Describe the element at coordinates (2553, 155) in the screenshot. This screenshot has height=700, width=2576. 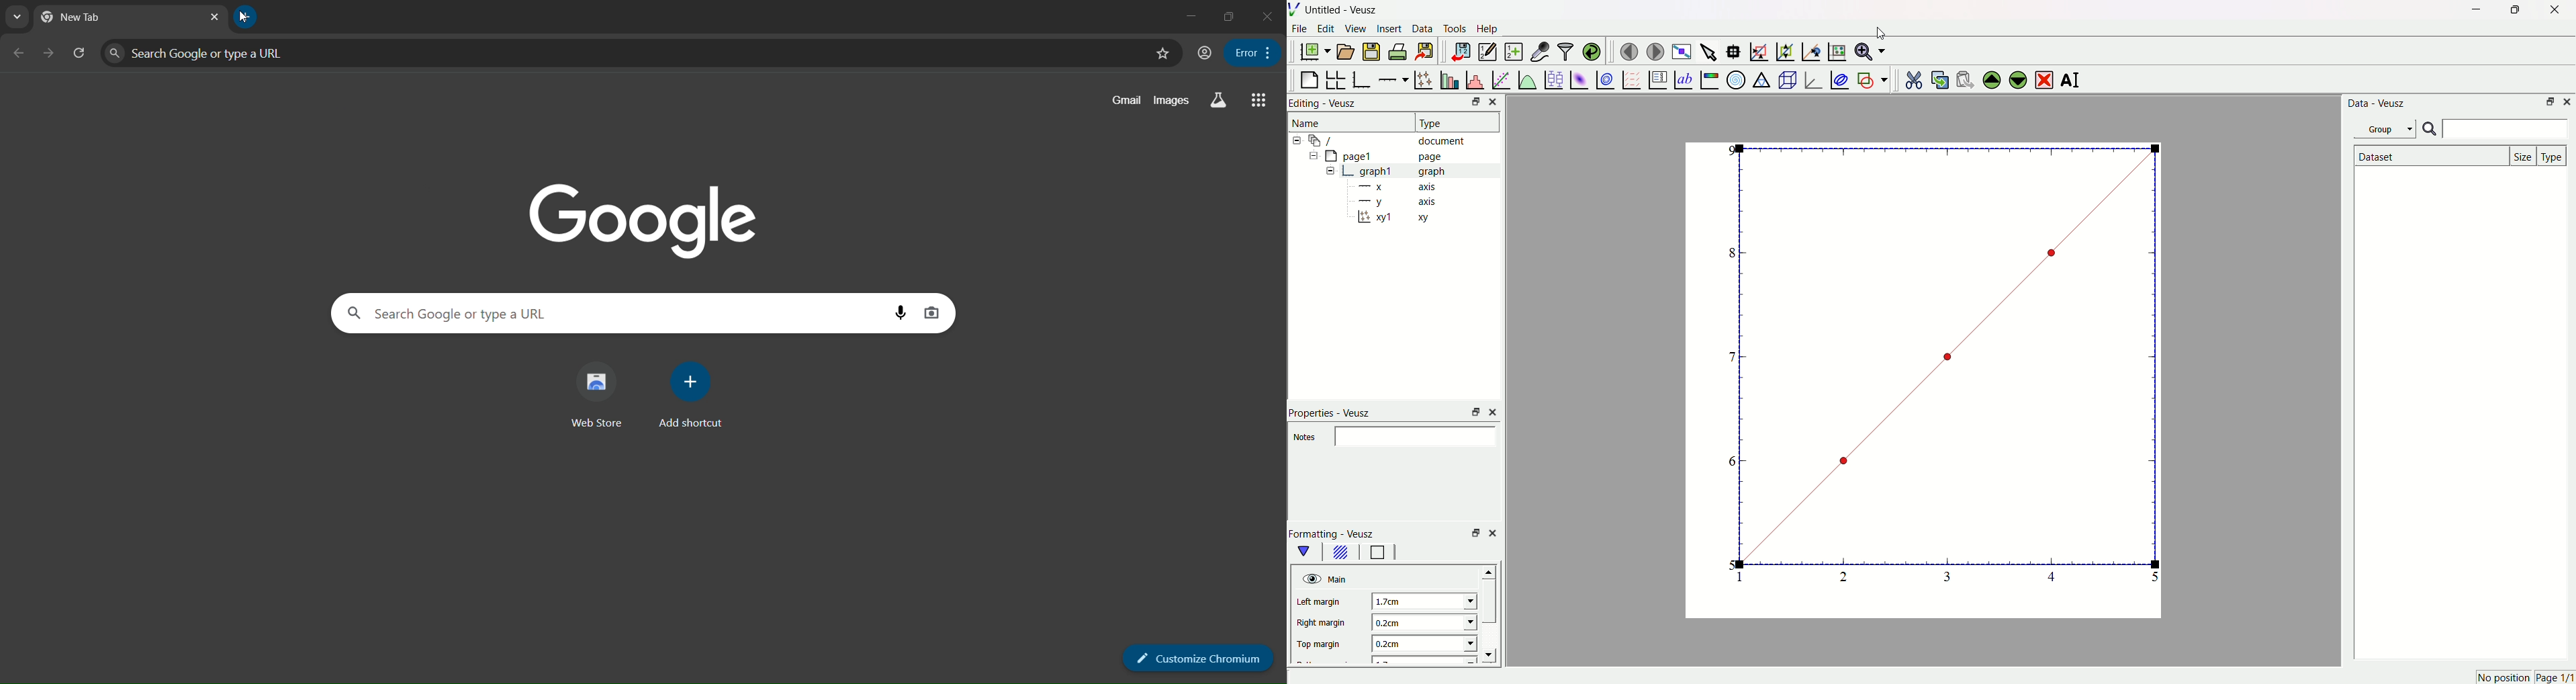
I see `Type` at that location.